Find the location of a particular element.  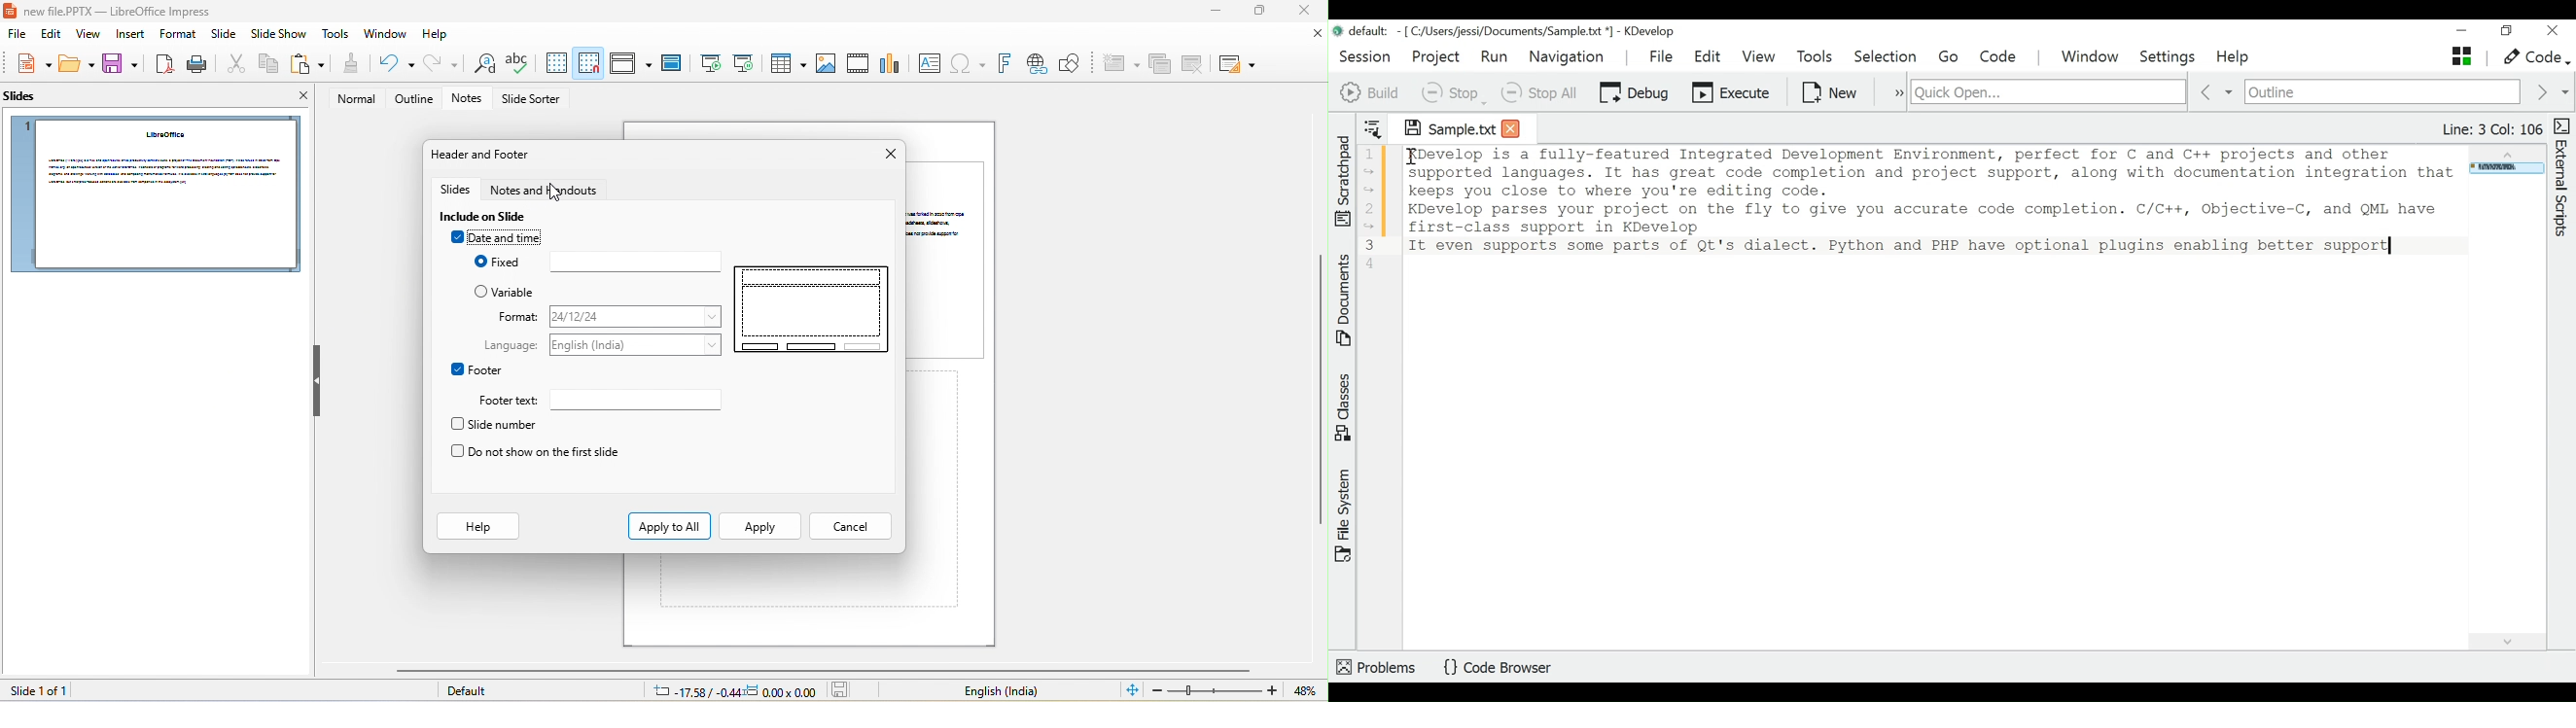

close is located at coordinates (887, 155).